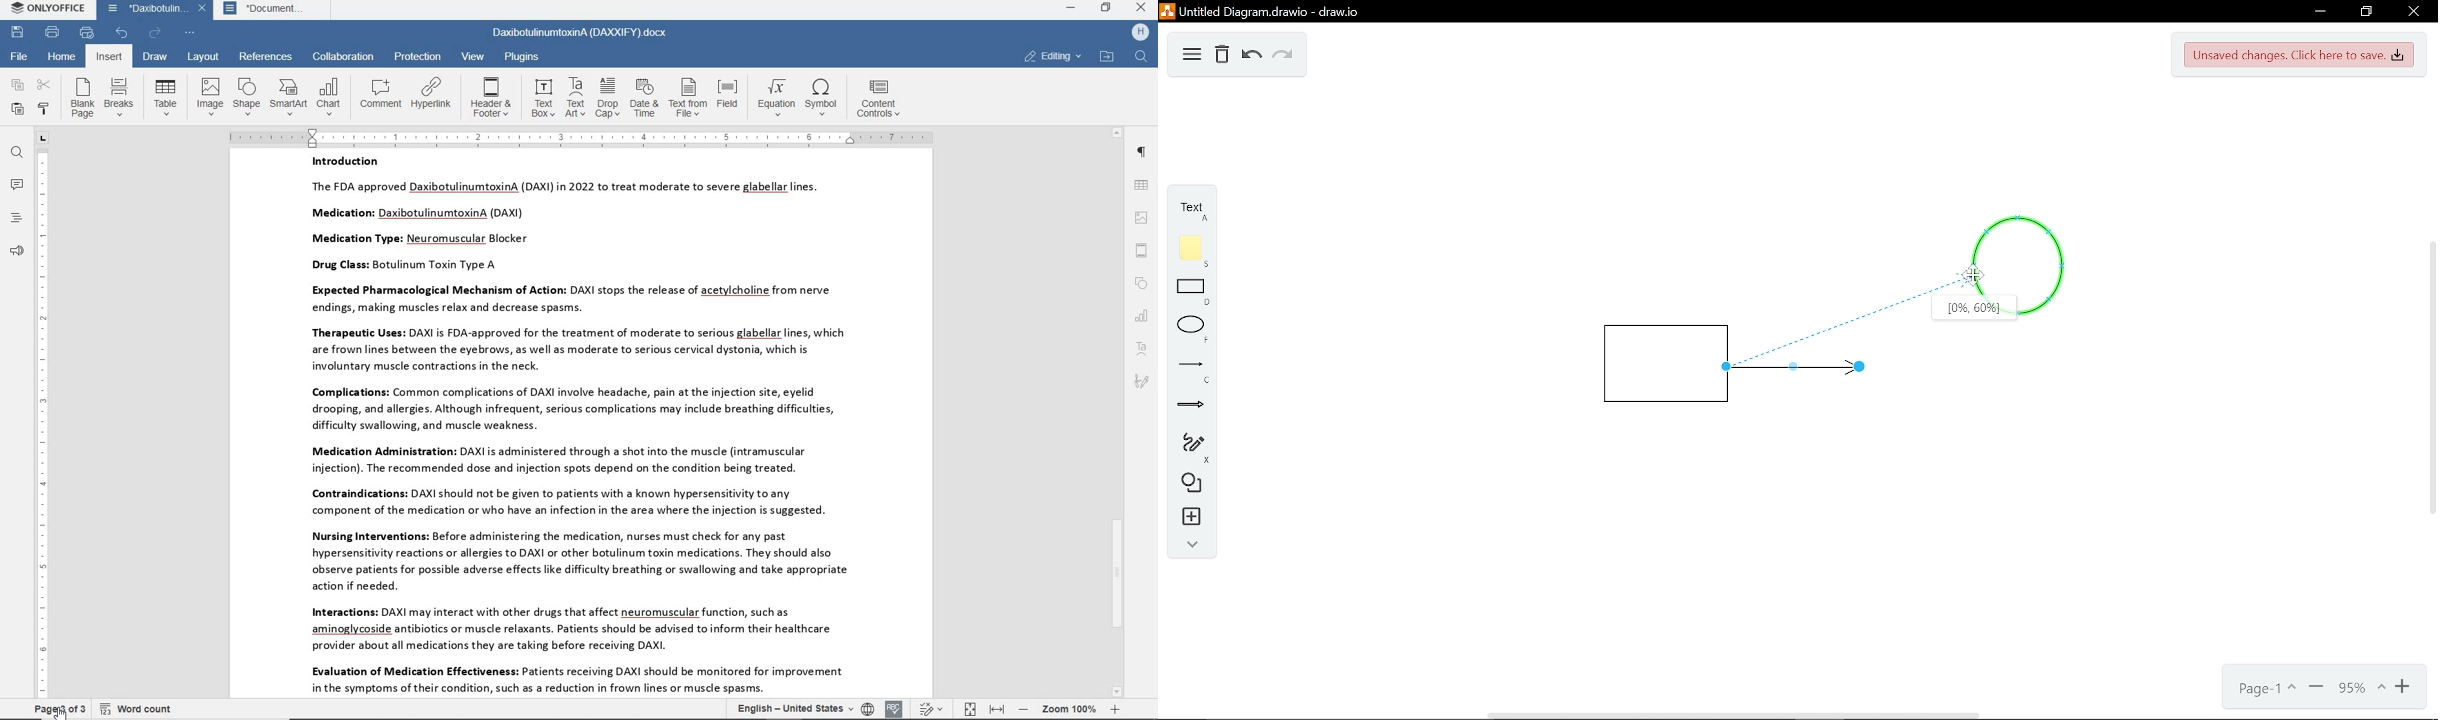 The height and width of the screenshot is (728, 2464). Describe the element at coordinates (1222, 56) in the screenshot. I see `Delete` at that location.